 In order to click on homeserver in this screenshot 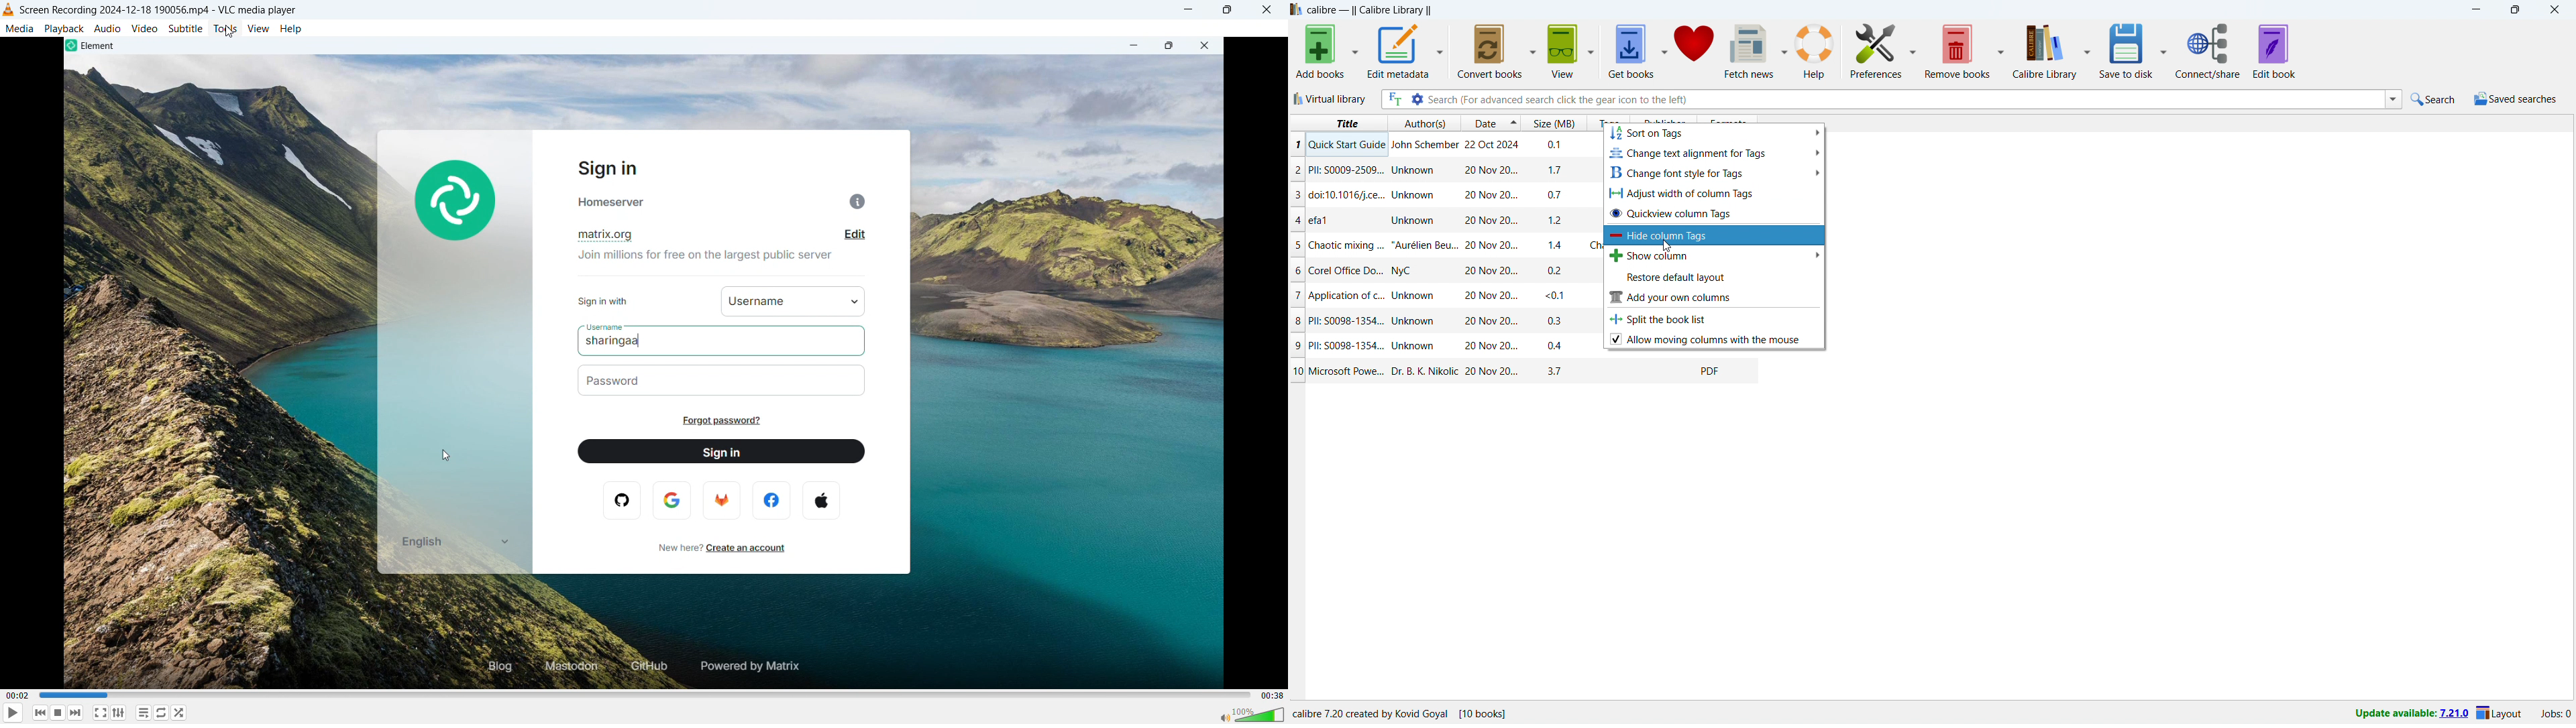, I will do `click(611, 203)`.